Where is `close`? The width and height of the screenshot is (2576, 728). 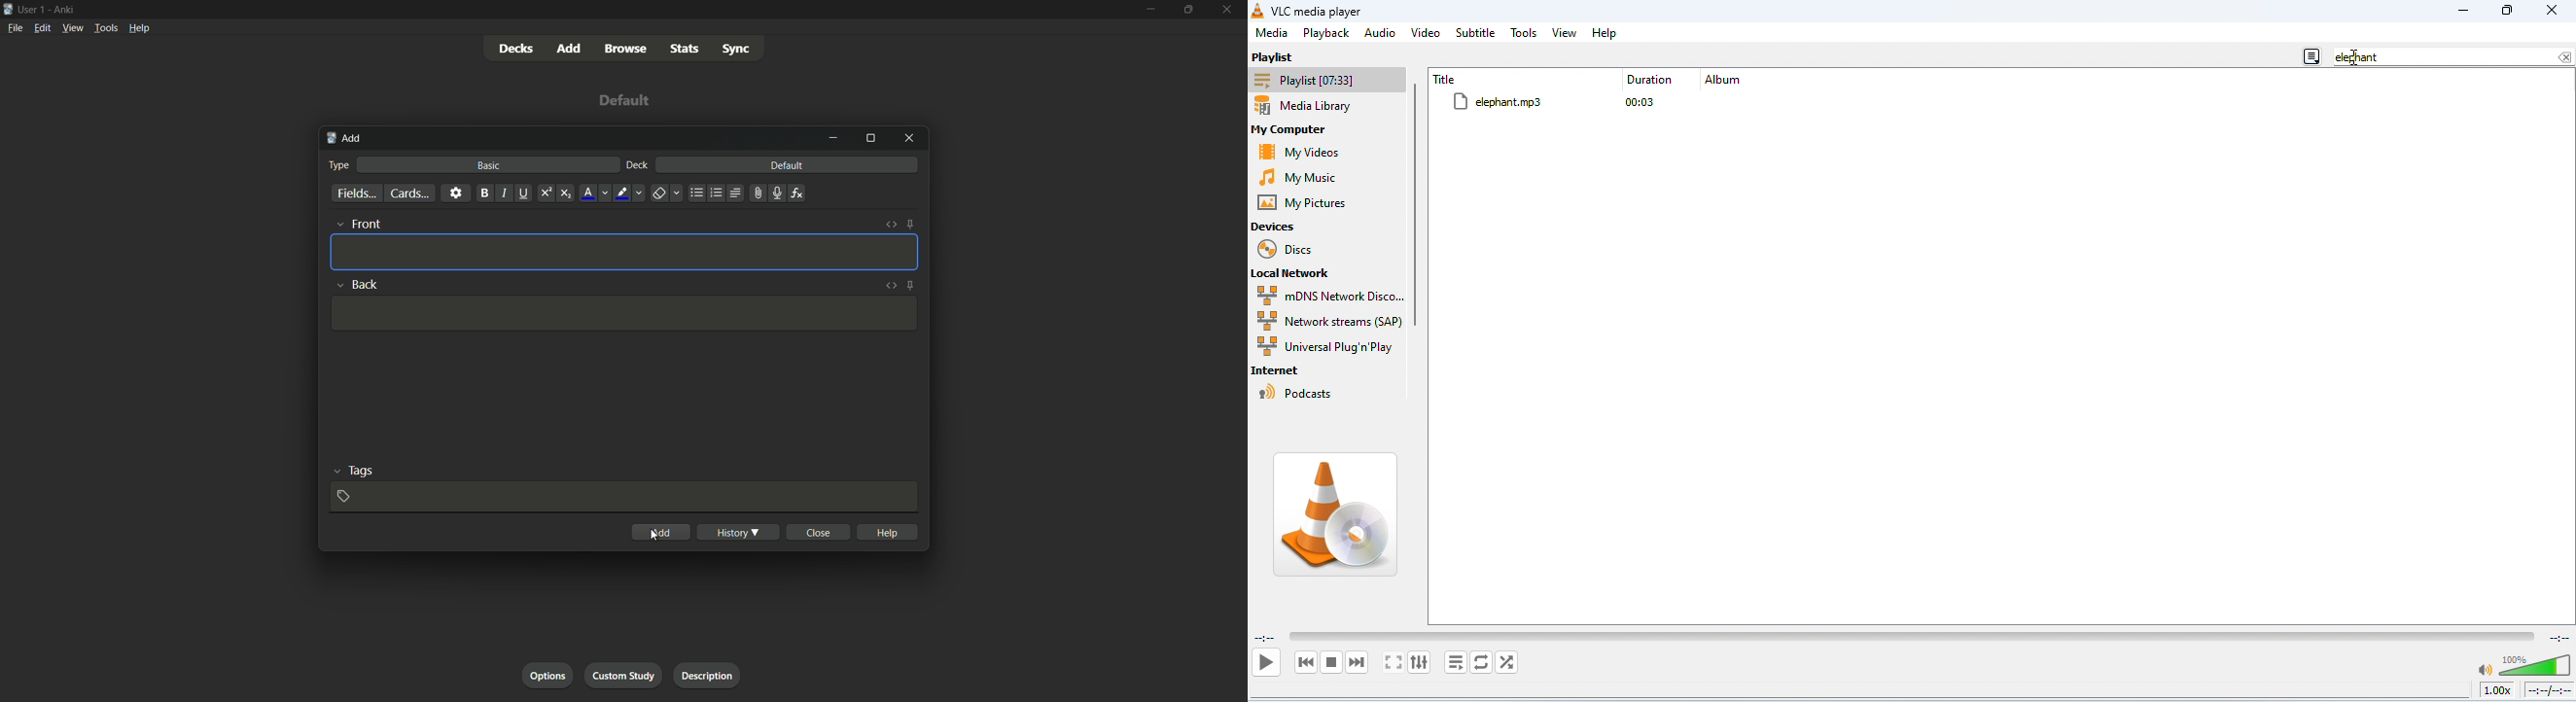 close is located at coordinates (819, 532).